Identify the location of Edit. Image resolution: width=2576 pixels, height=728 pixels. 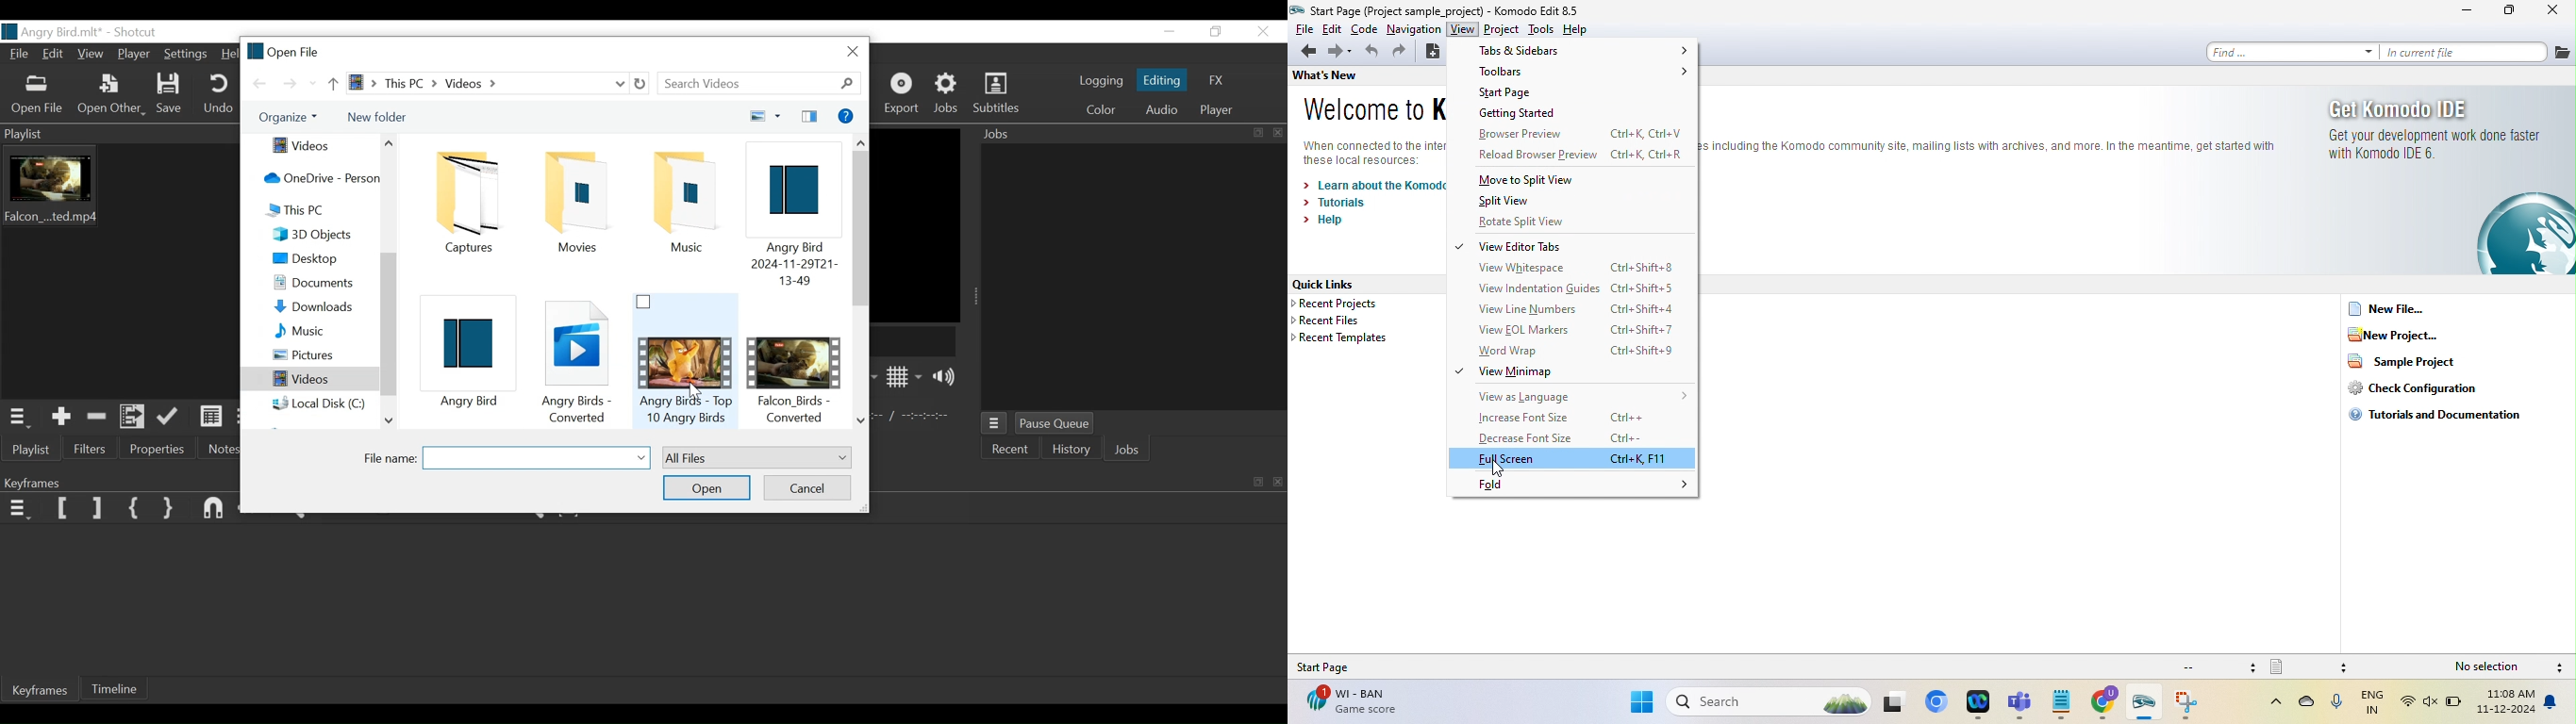
(55, 54).